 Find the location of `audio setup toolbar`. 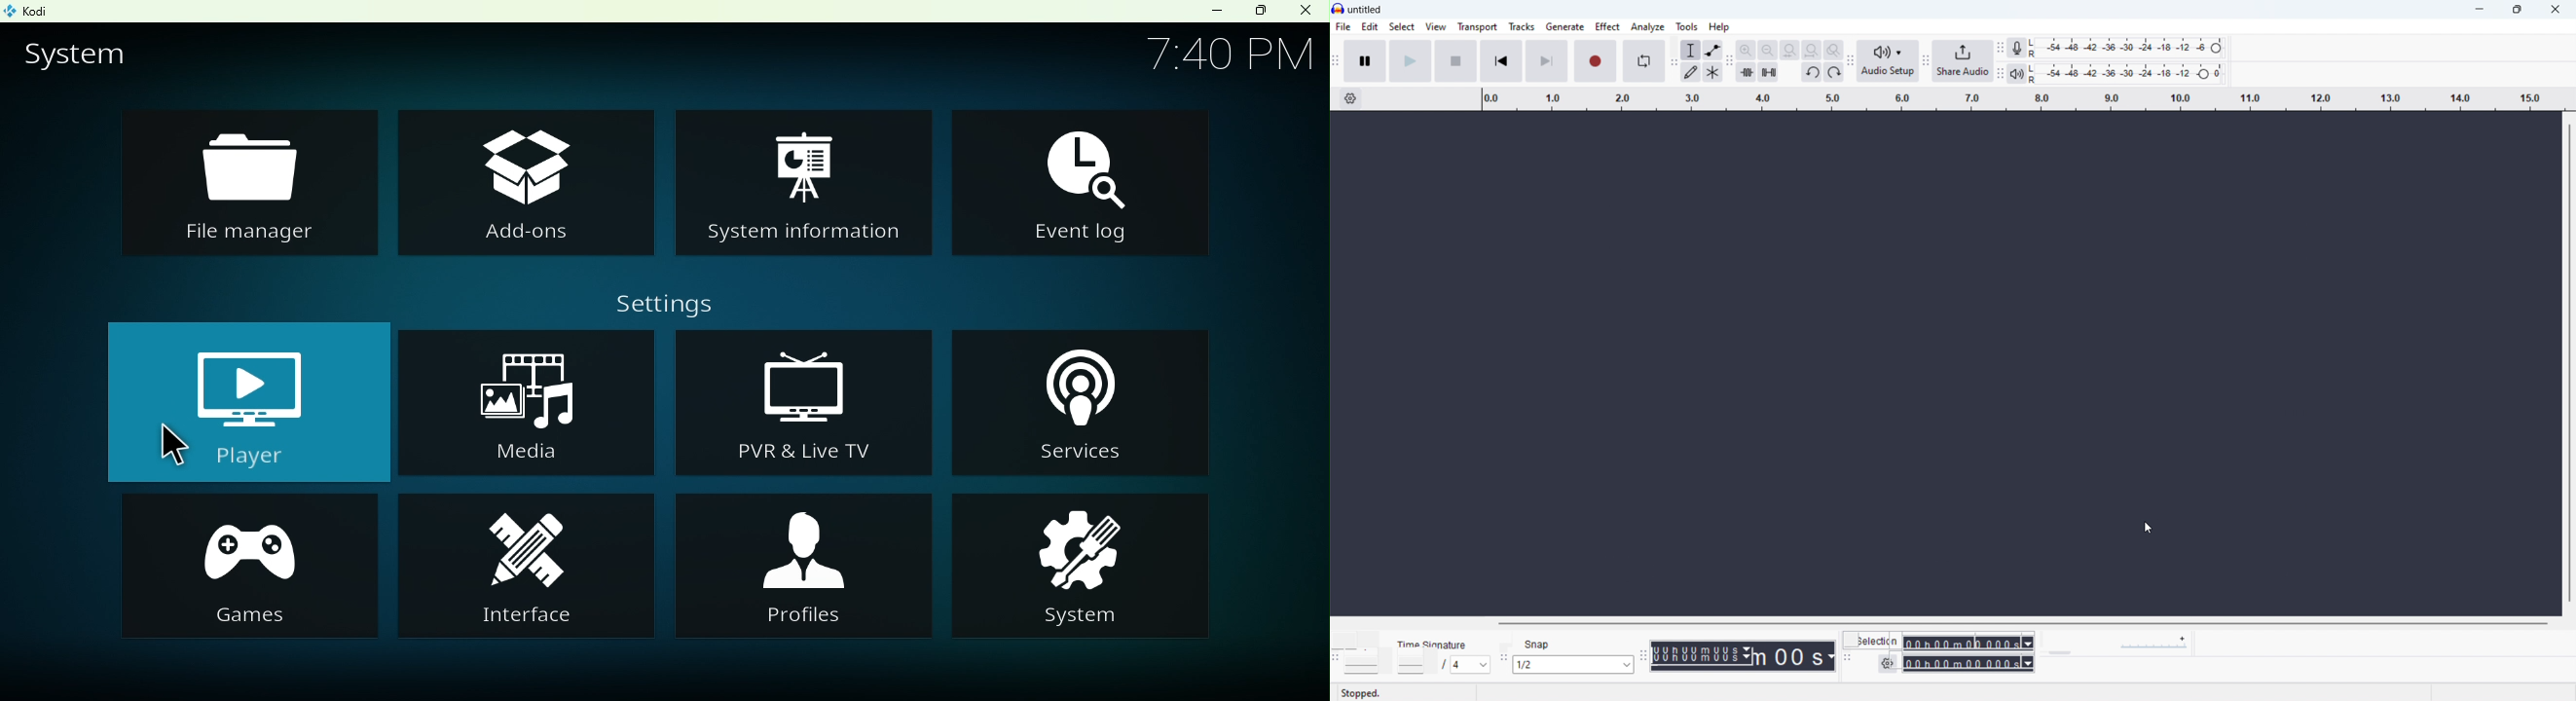

audio setup toolbar is located at coordinates (1850, 61).